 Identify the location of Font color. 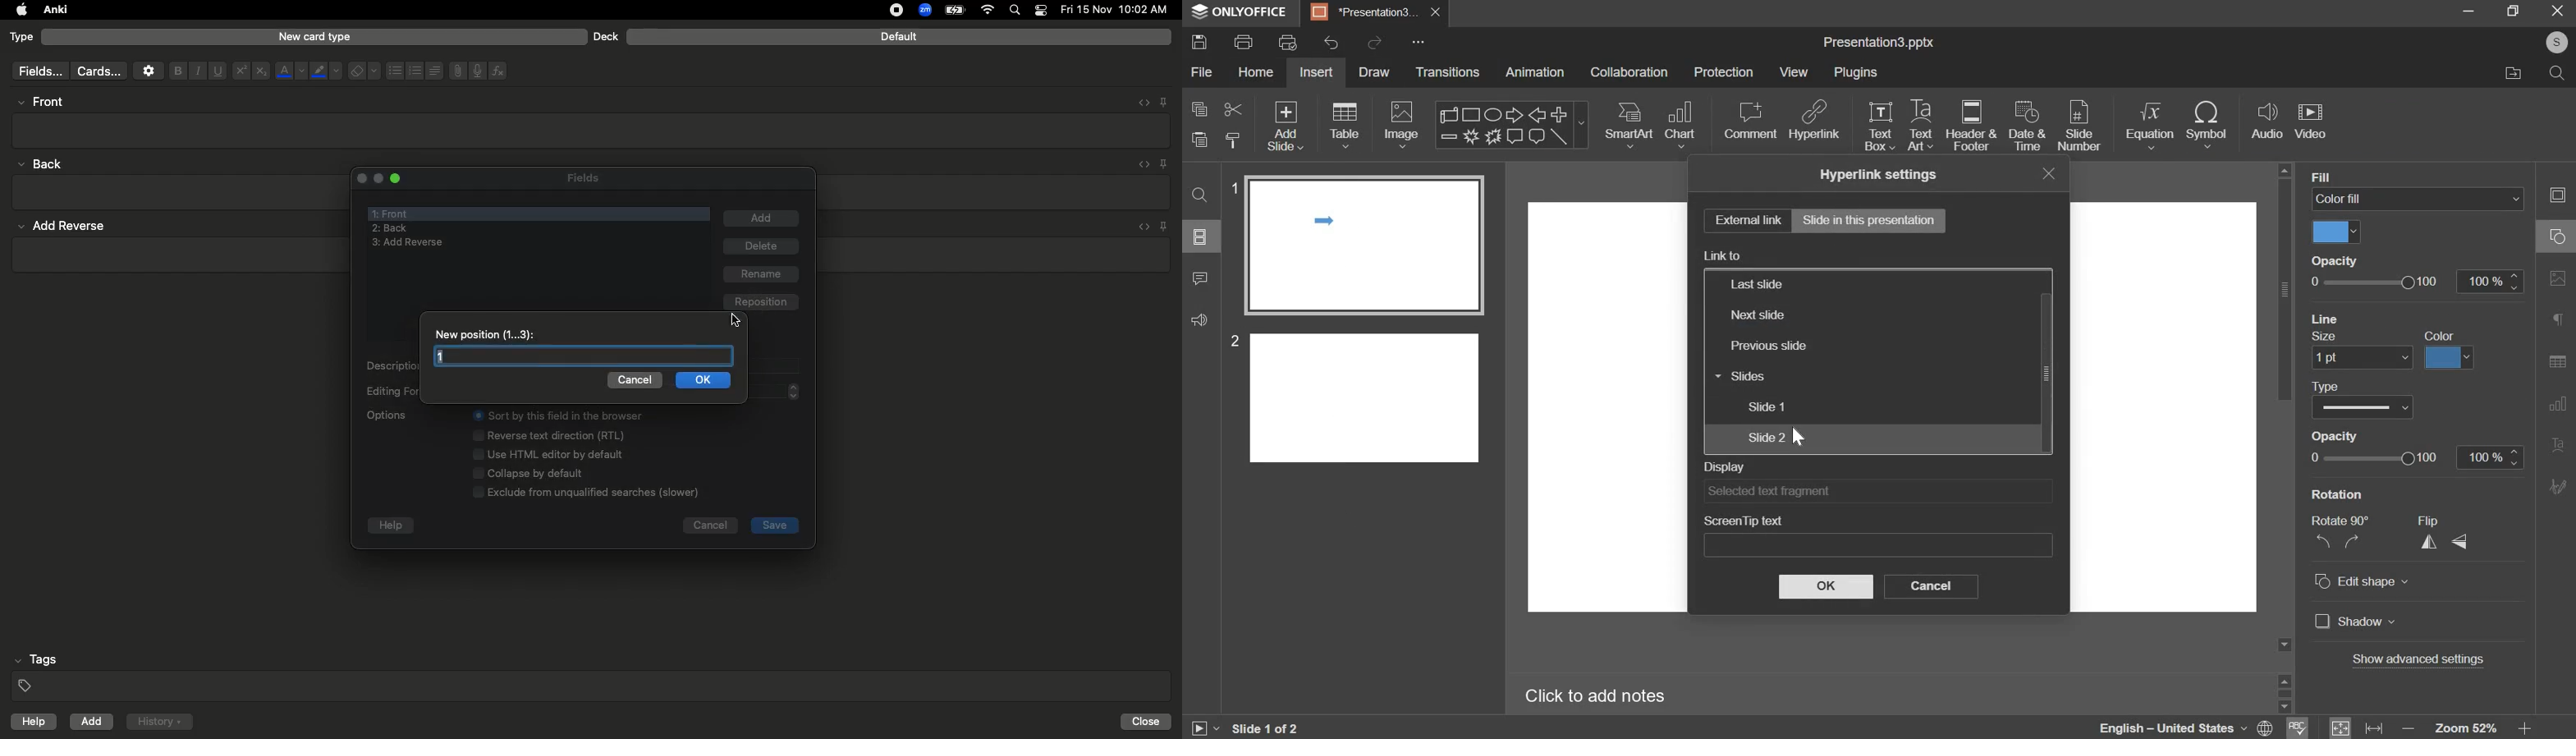
(290, 71).